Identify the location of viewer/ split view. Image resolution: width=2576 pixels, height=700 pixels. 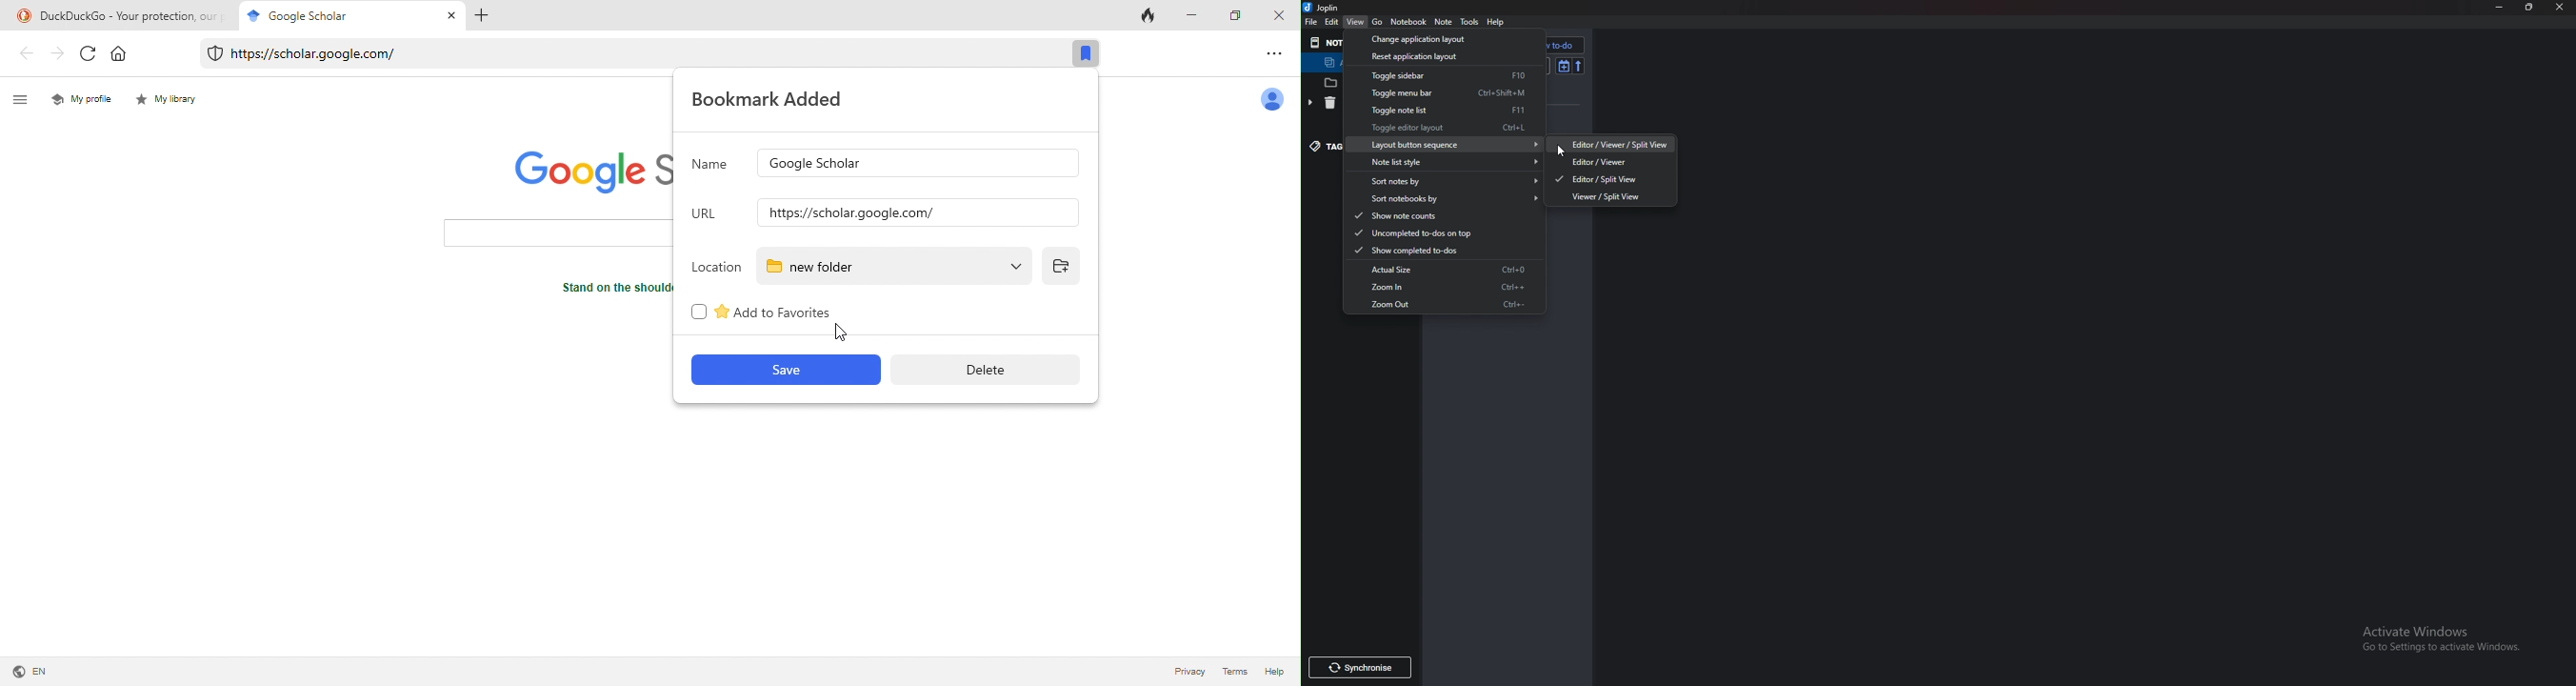
(1611, 197).